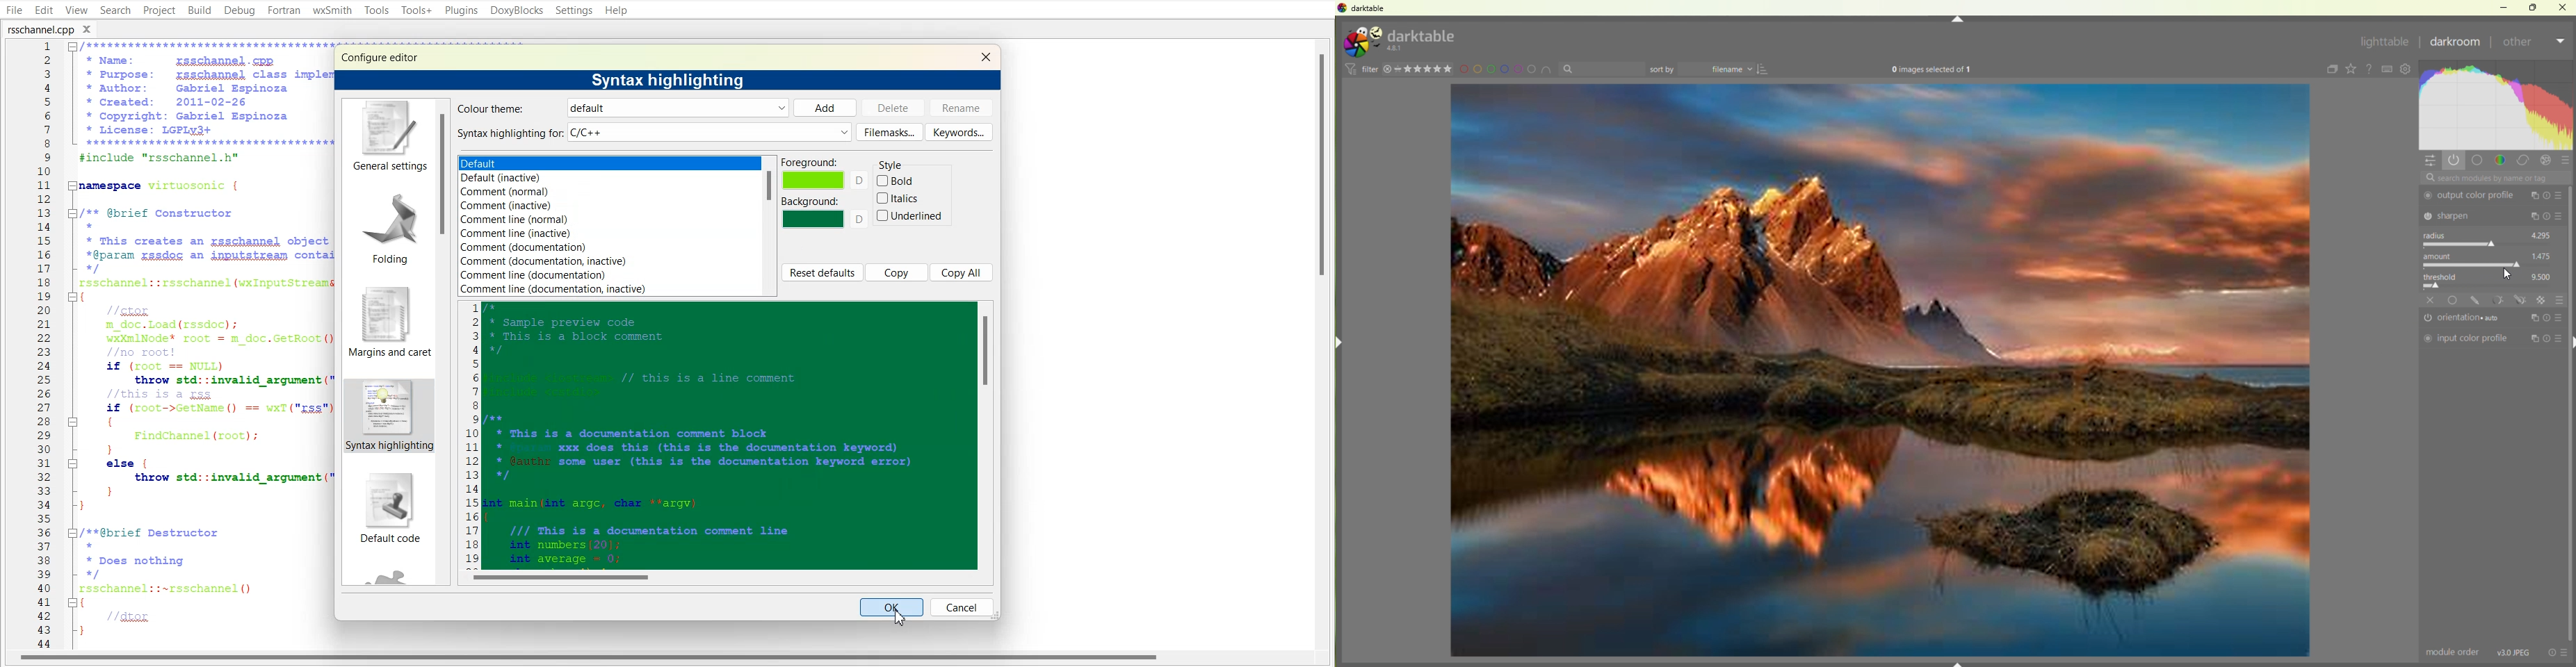 The width and height of the screenshot is (2576, 672). I want to click on Presets , so click(2567, 162).